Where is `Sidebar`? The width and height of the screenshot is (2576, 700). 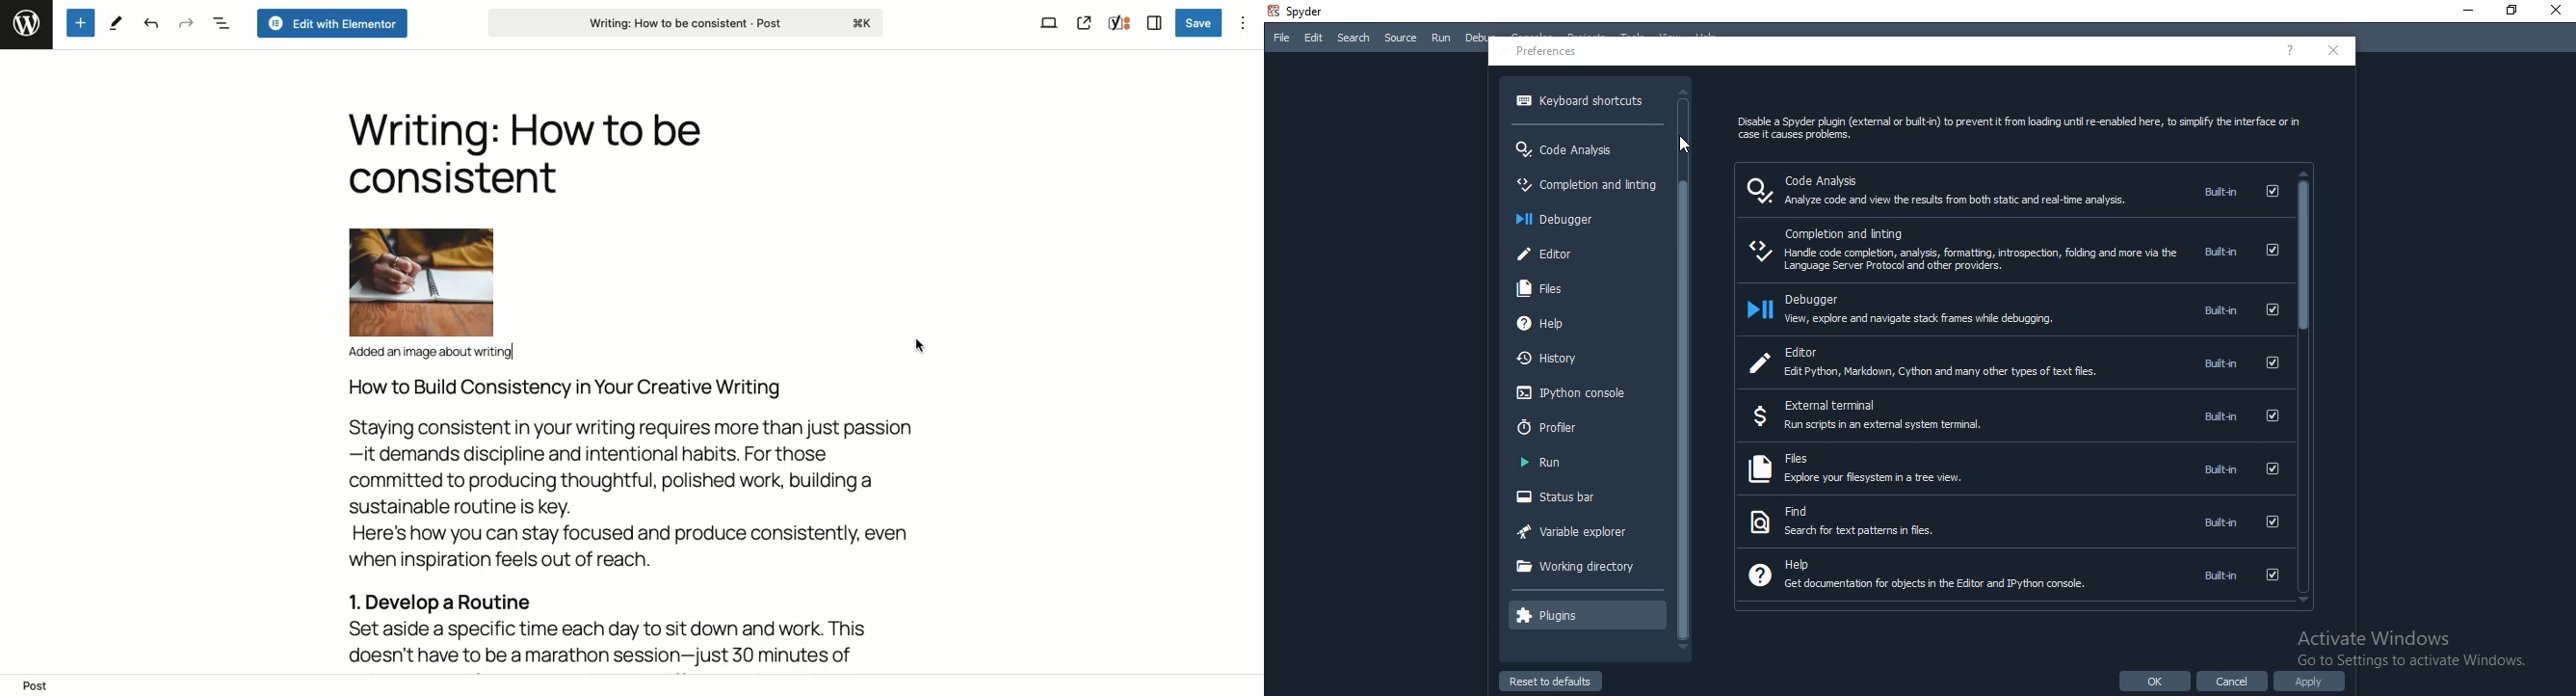
Sidebar is located at coordinates (1152, 24).